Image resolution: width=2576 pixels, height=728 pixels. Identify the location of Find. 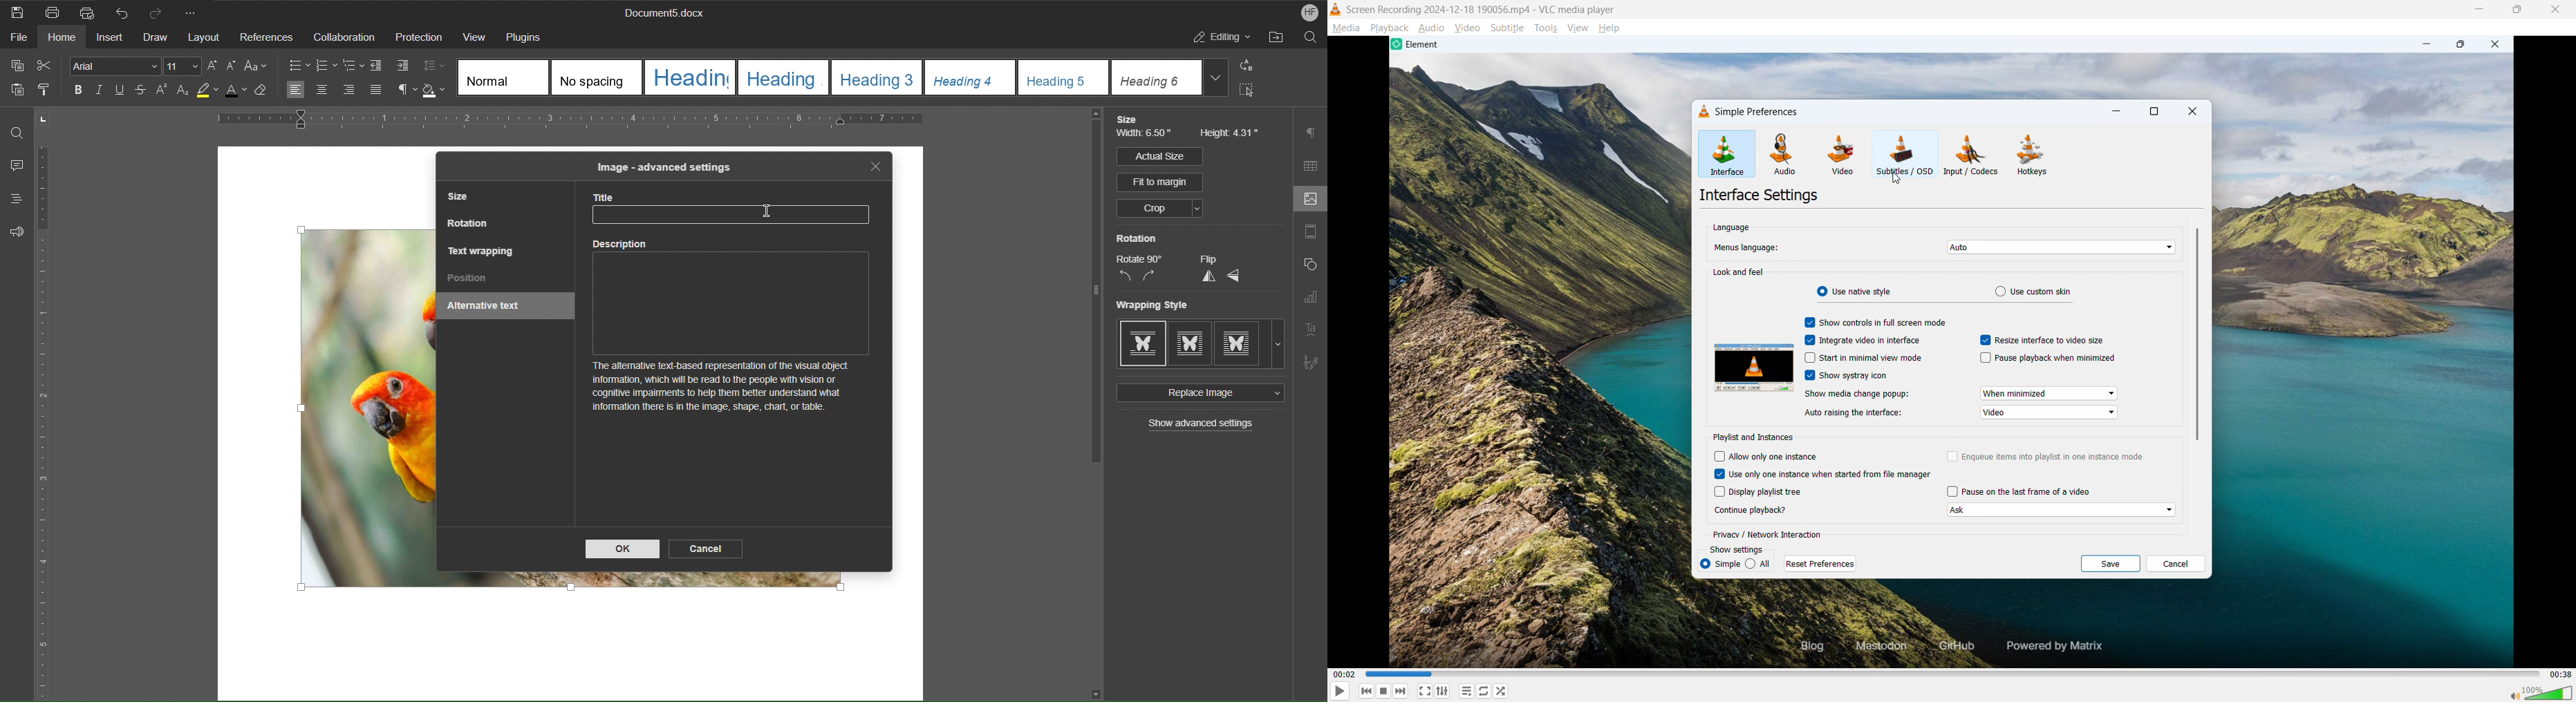
(17, 133).